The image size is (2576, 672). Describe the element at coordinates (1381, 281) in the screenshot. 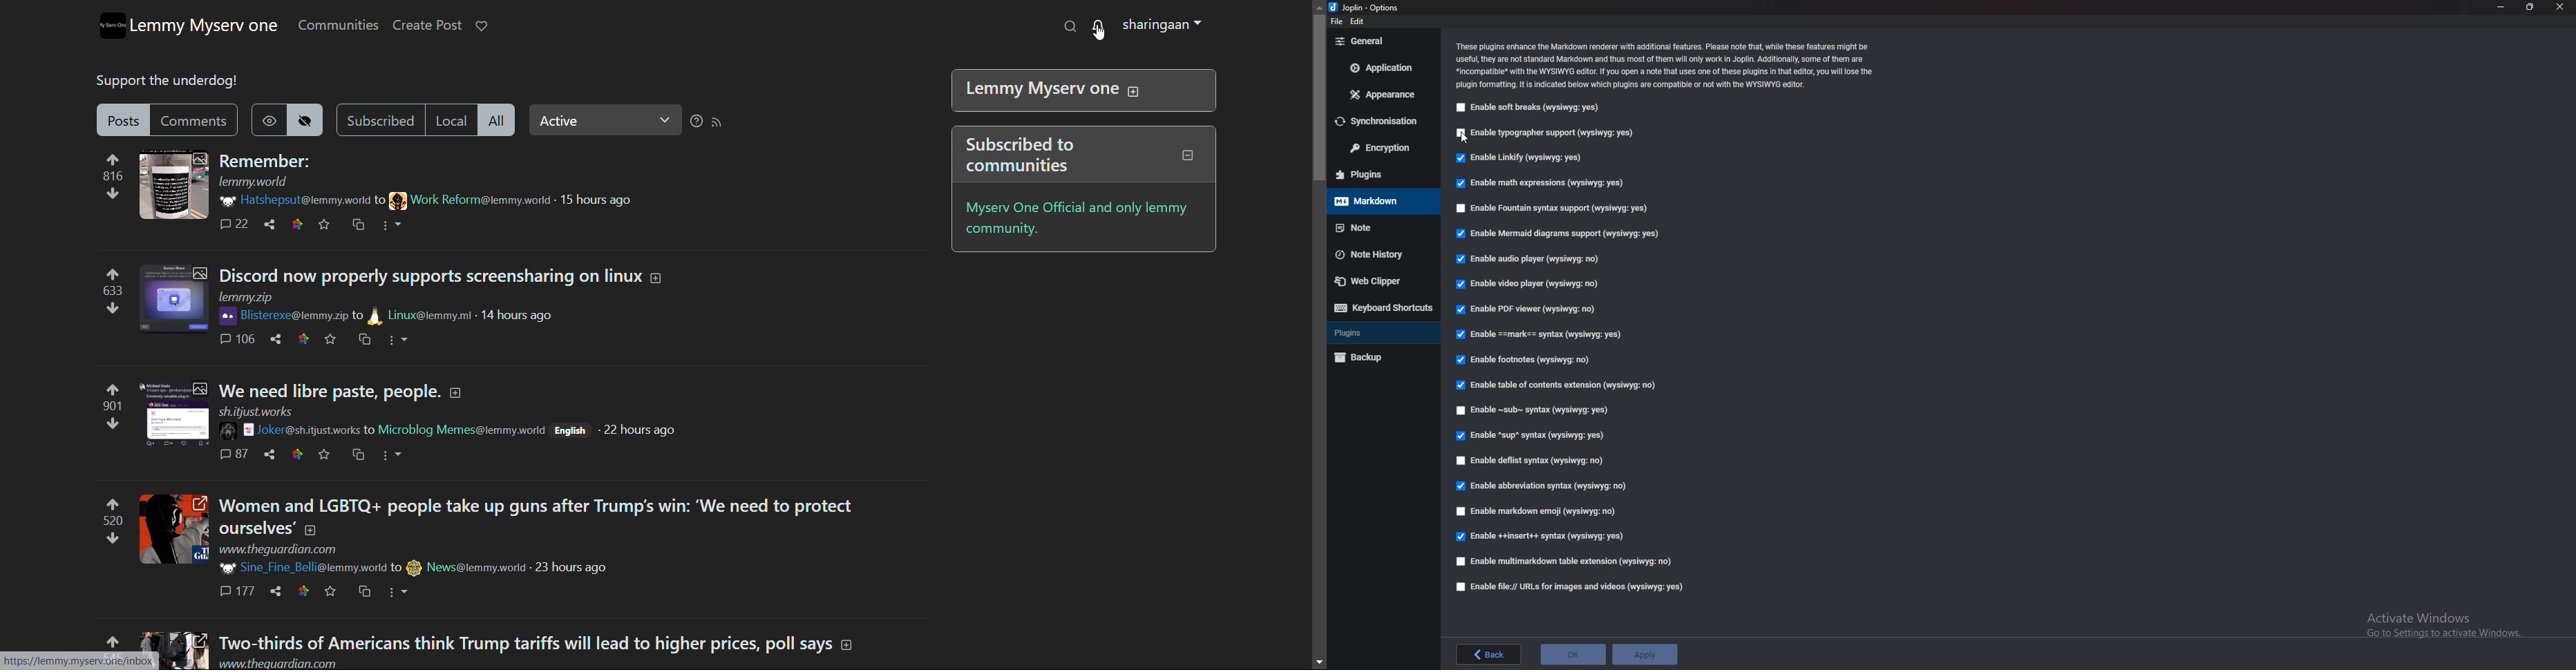

I see `web clipper` at that location.